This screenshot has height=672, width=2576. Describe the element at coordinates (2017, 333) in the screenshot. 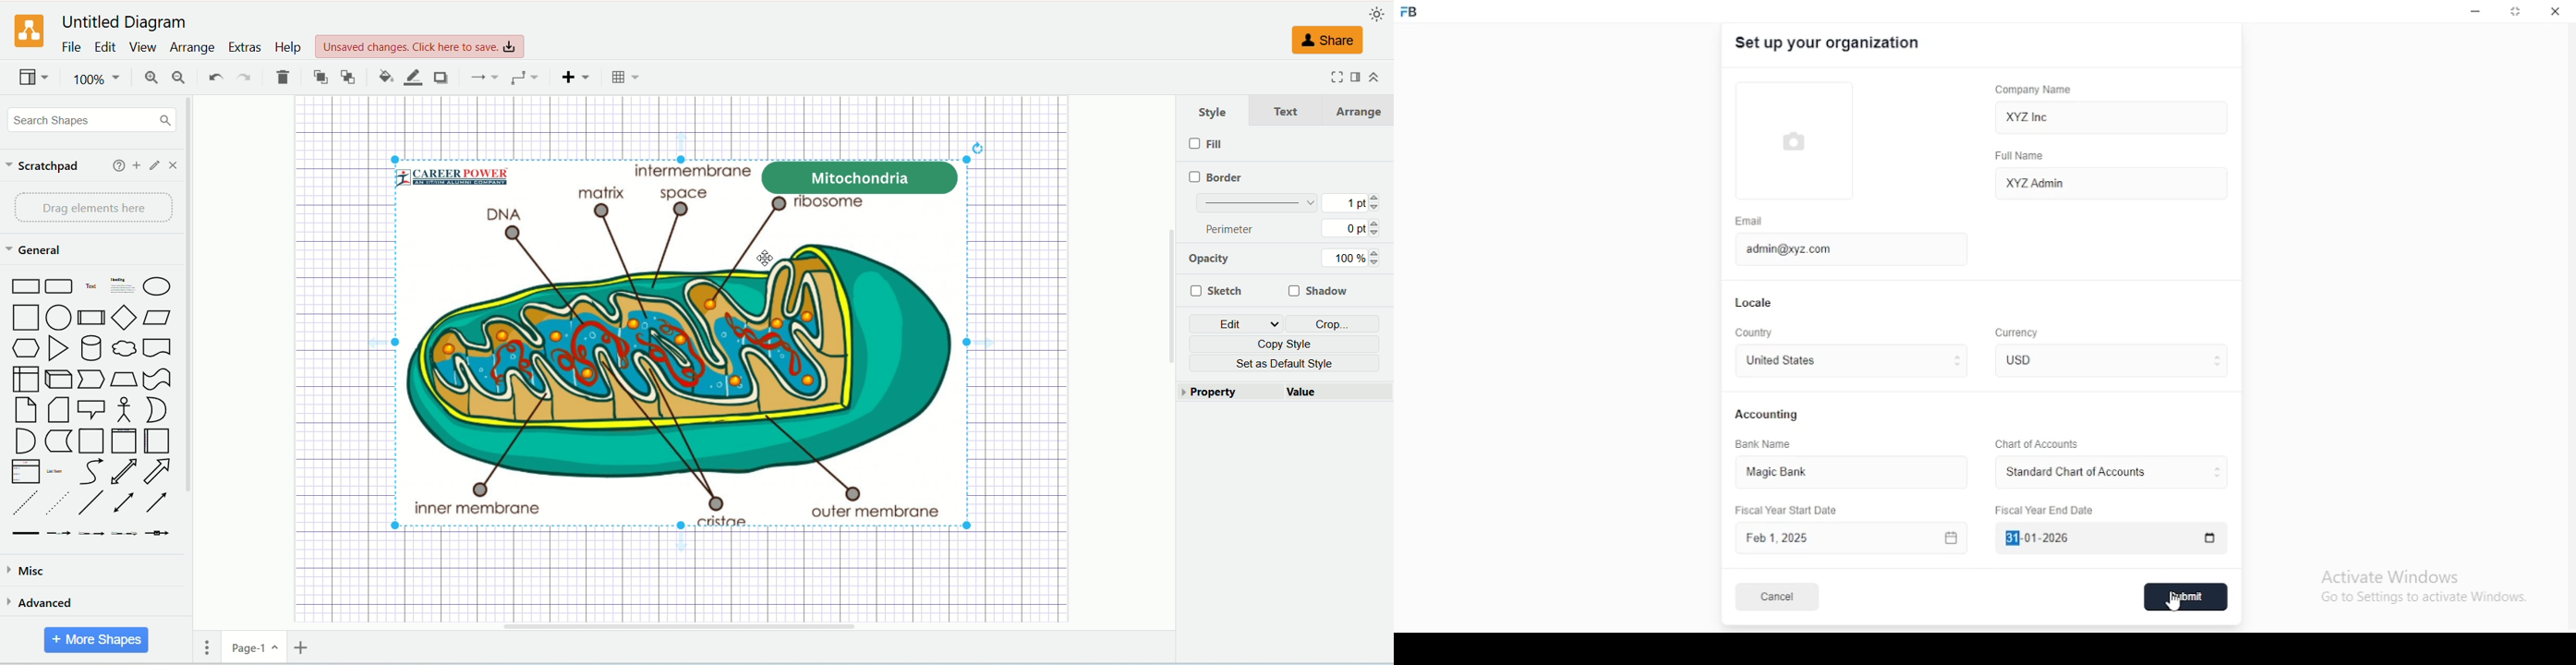

I see `Currency` at that location.